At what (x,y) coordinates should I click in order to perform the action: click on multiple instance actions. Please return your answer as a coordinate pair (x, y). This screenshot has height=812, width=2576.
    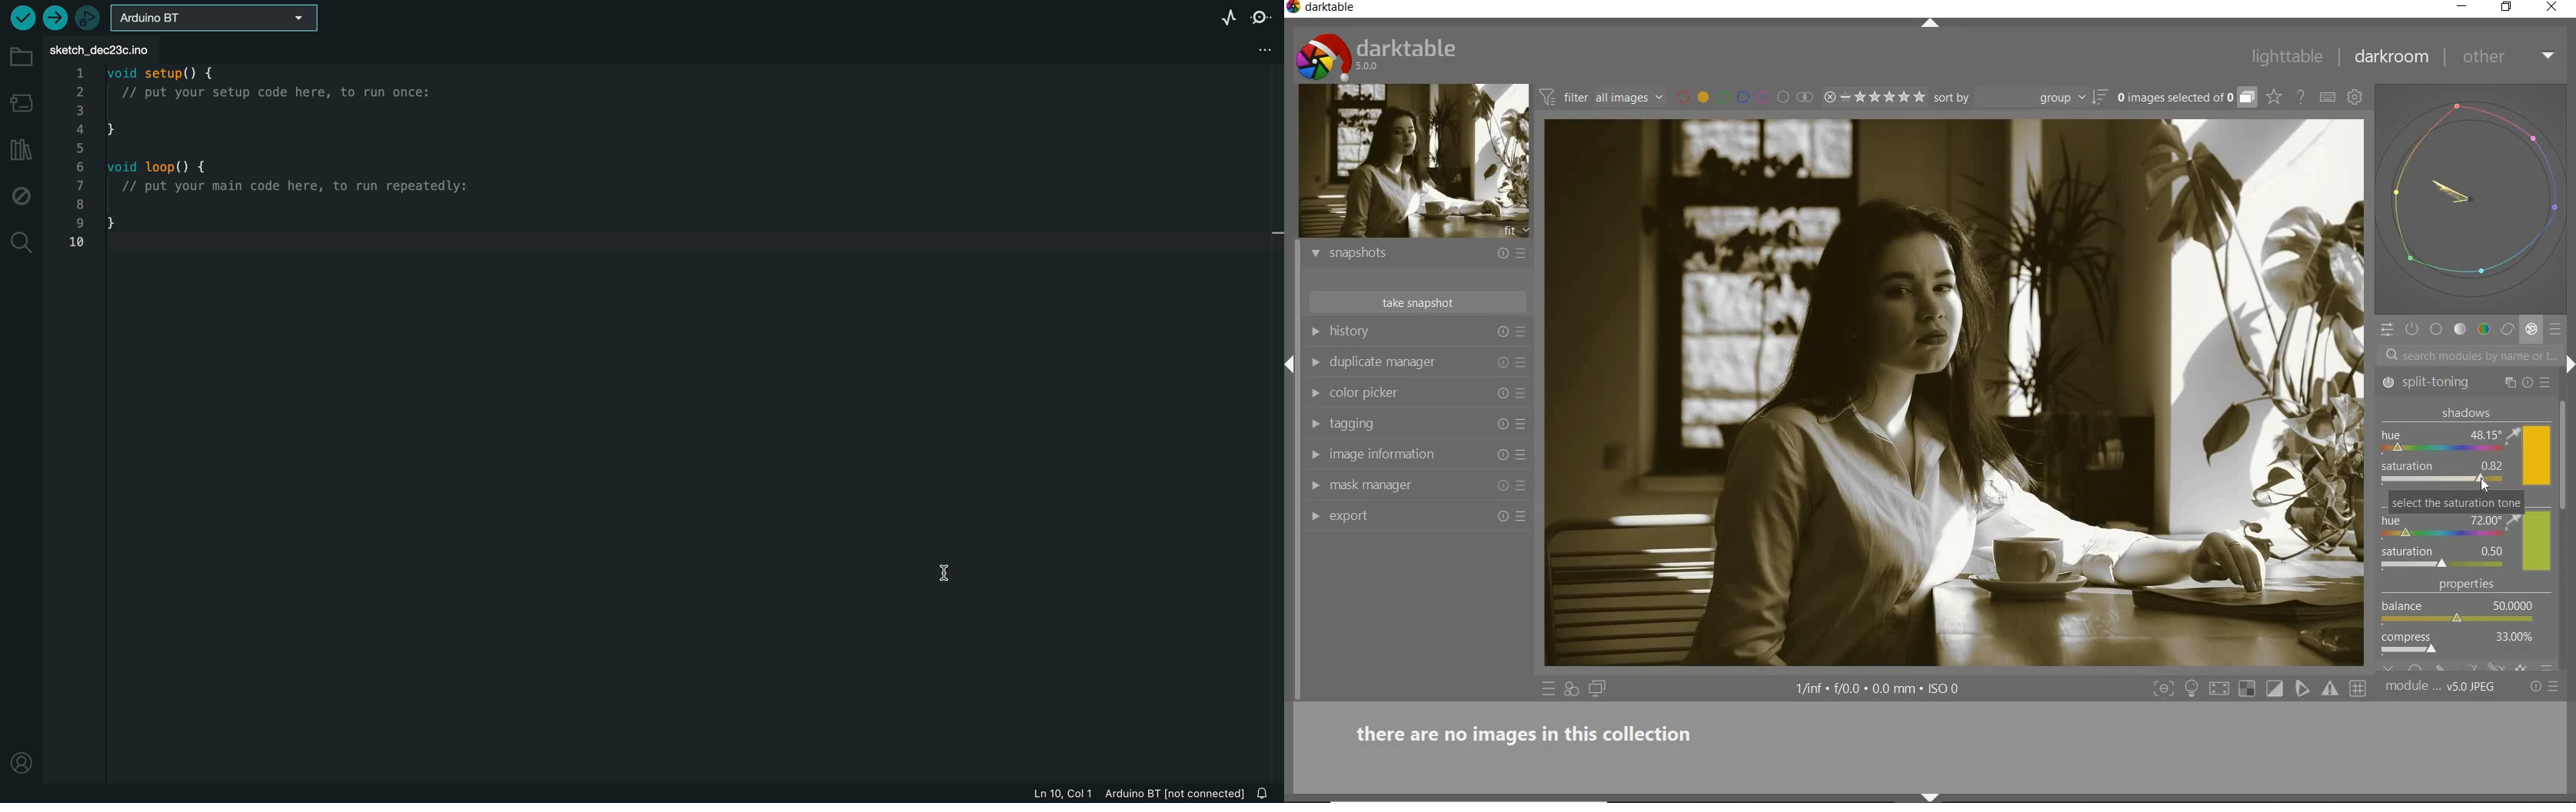
    Looking at the image, I should click on (2510, 381).